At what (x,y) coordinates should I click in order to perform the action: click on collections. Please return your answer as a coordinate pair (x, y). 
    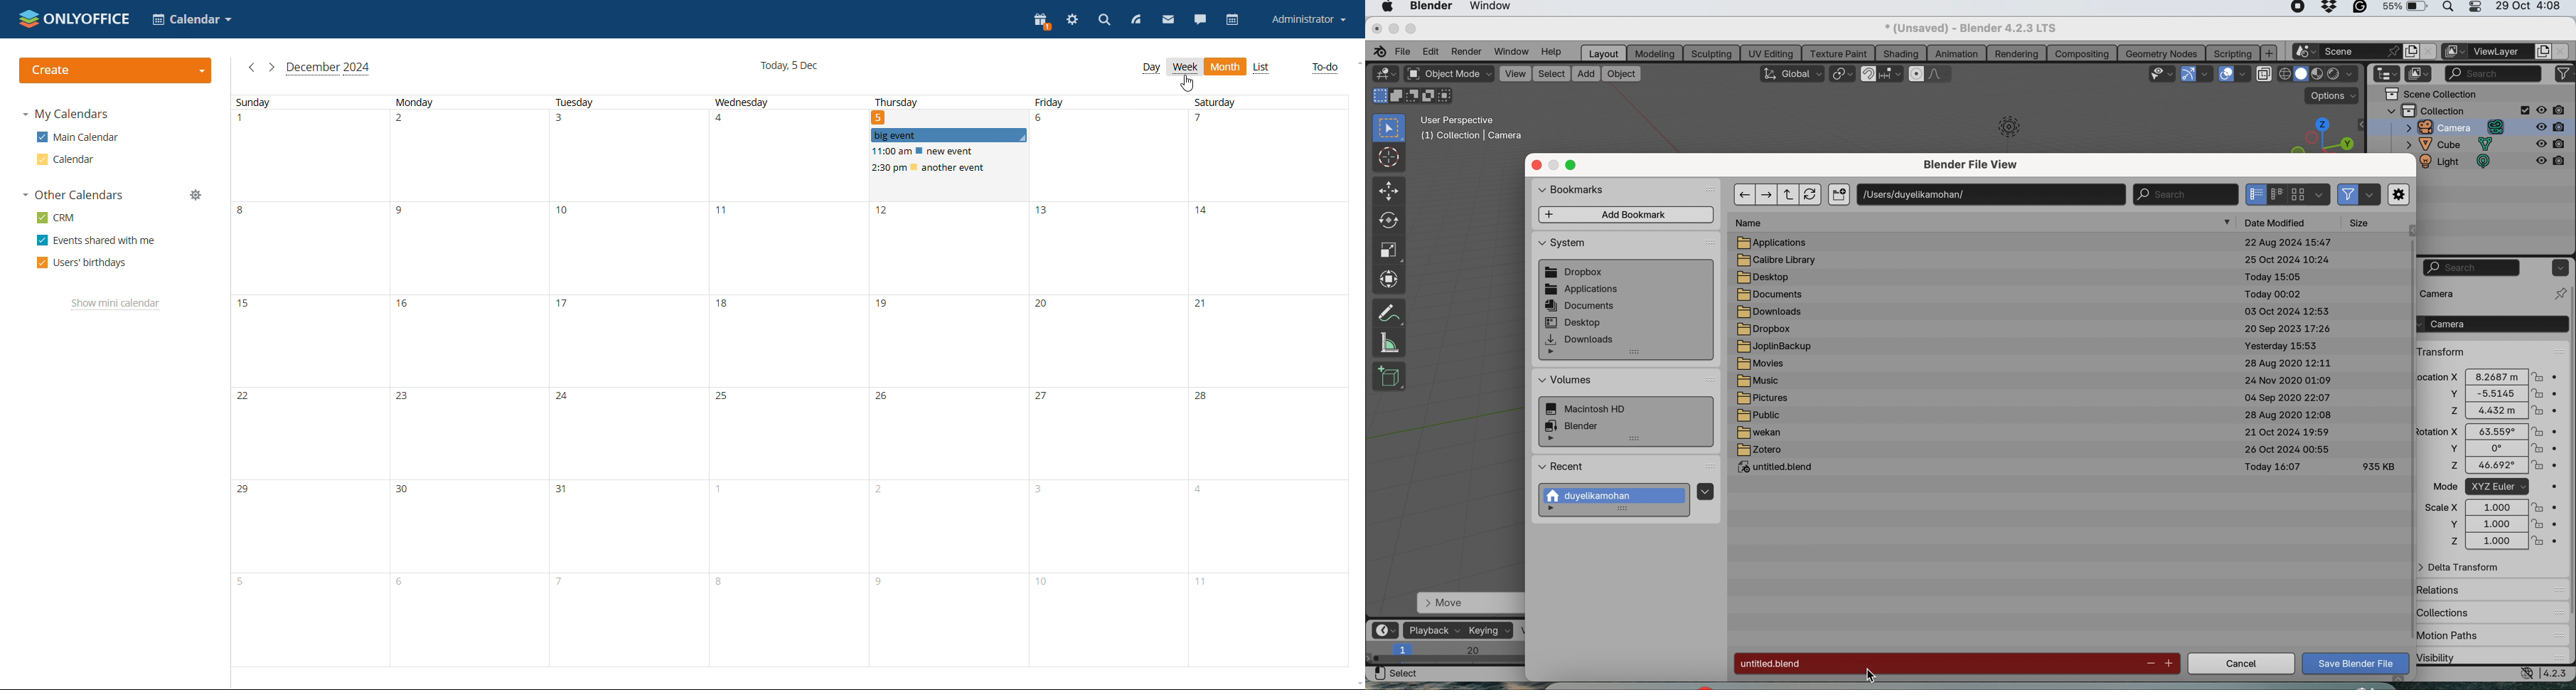
    Looking at the image, I should click on (2451, 610).